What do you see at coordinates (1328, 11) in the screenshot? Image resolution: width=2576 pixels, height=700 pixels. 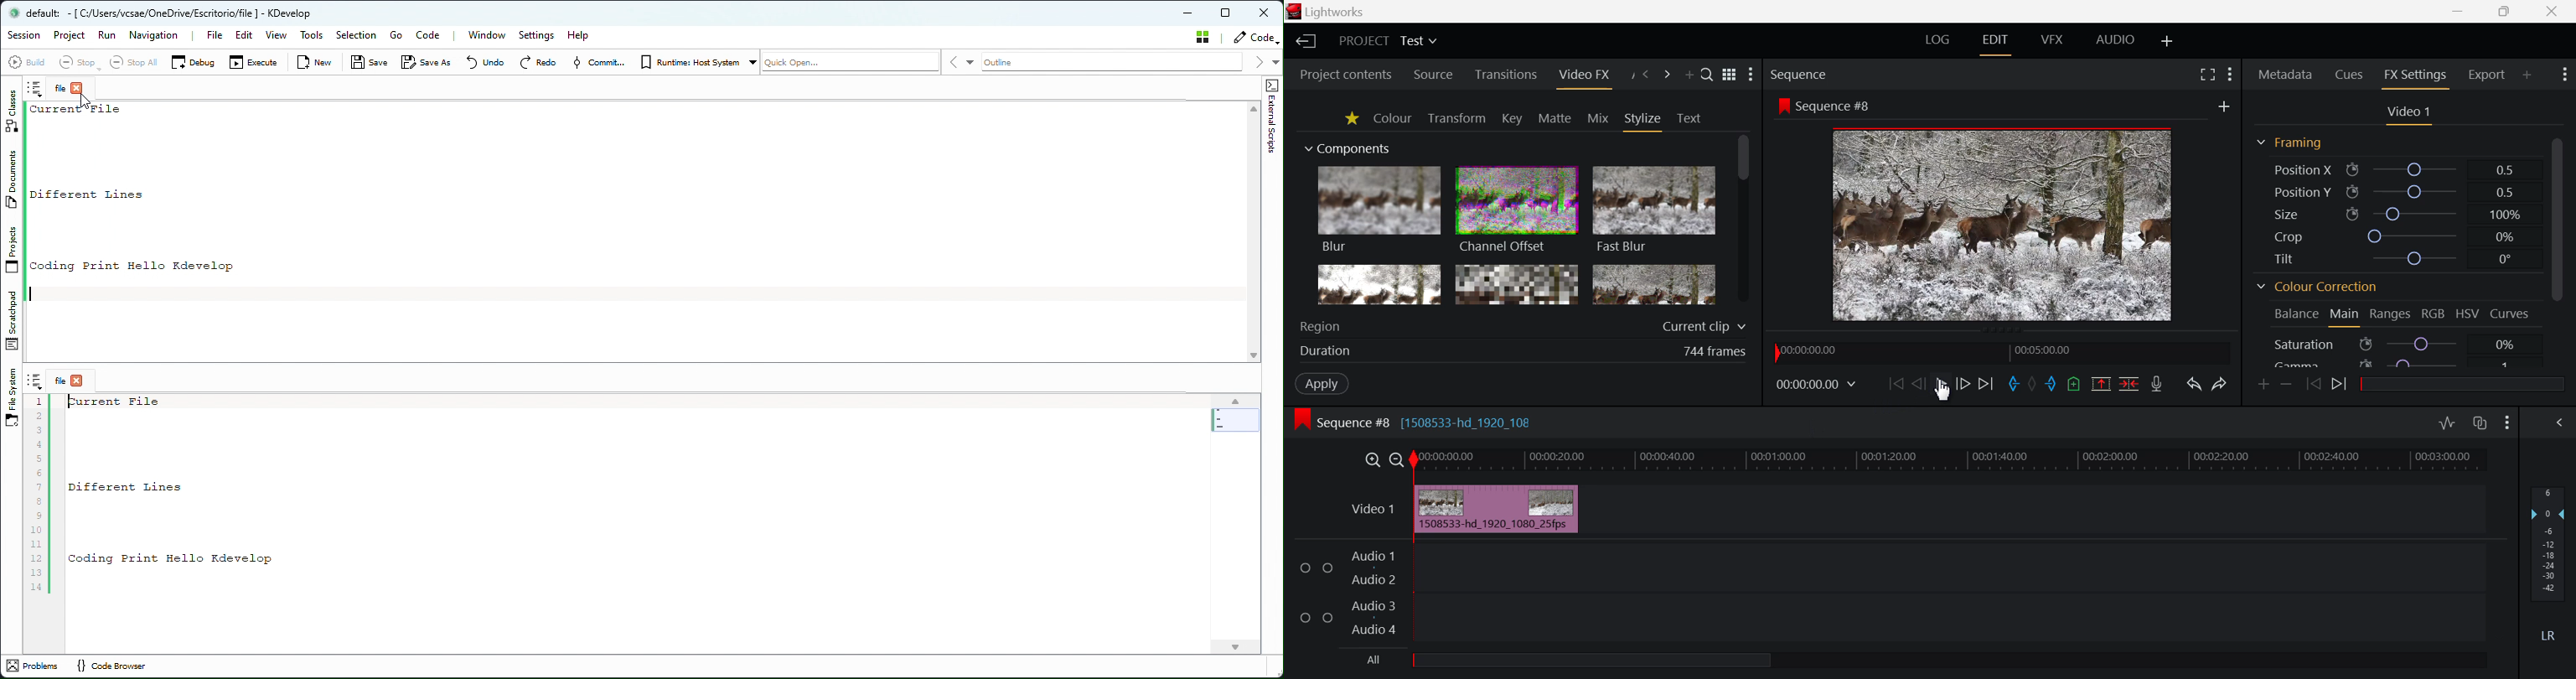 I see `Lightworks` at bounding box center [1328, 11].